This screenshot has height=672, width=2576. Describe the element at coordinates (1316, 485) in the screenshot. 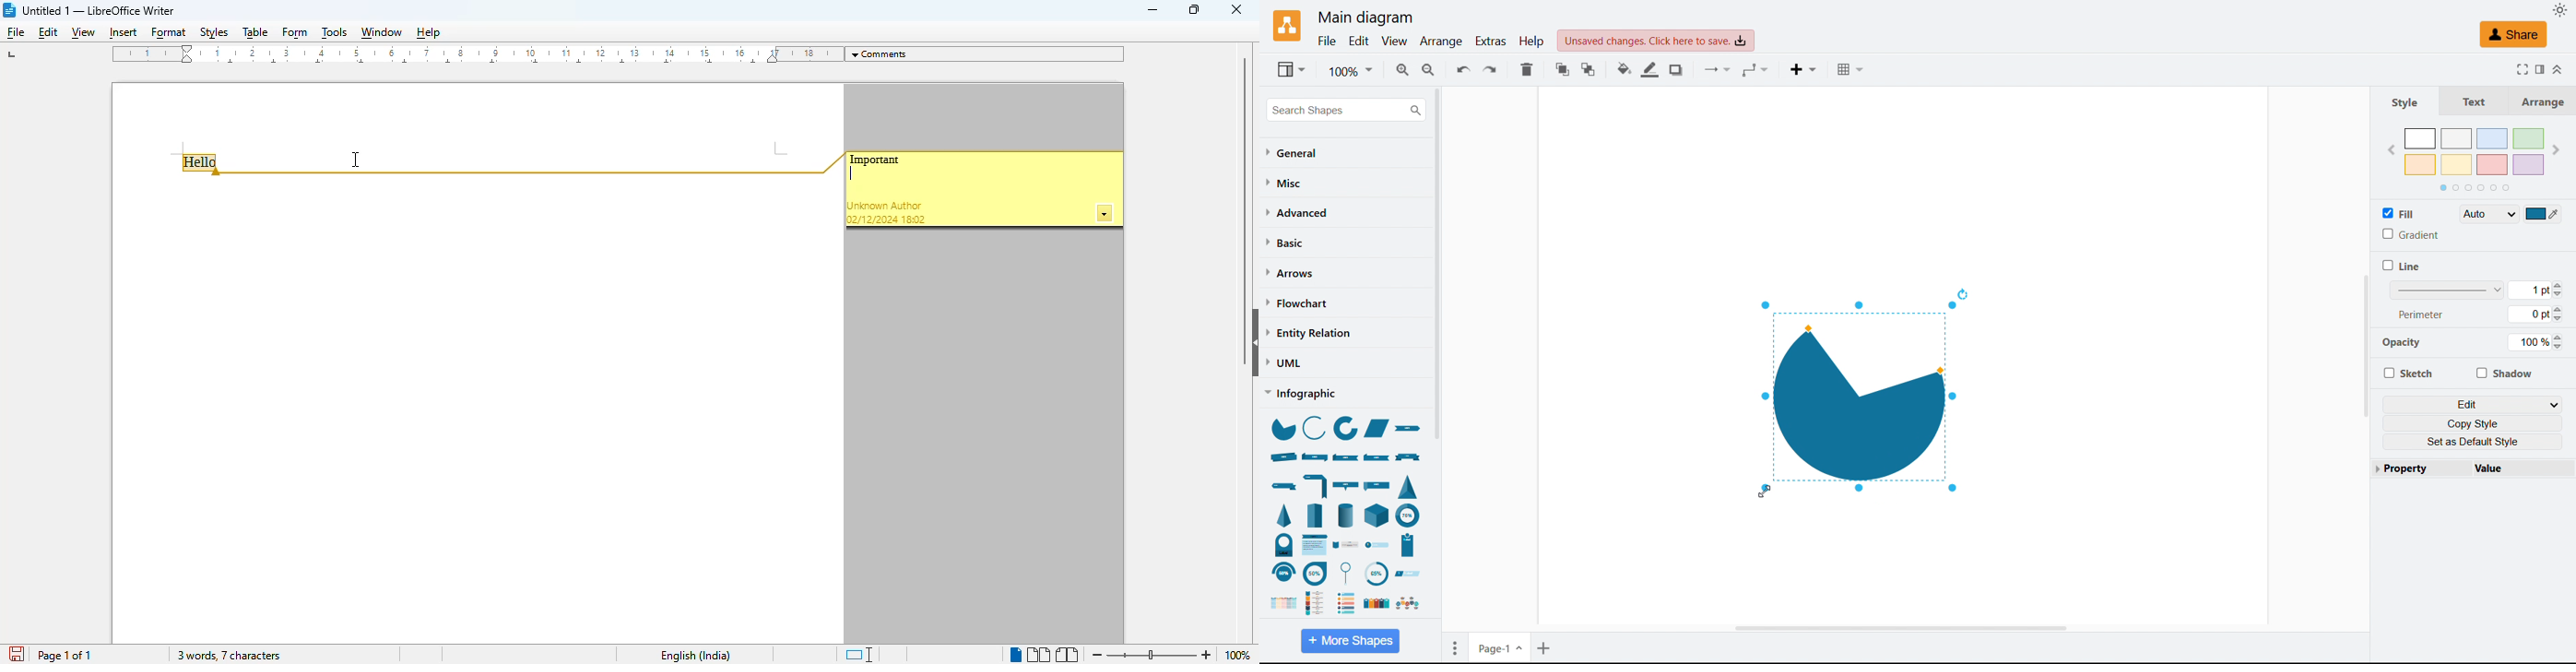

I see `banner half fold` at that location.